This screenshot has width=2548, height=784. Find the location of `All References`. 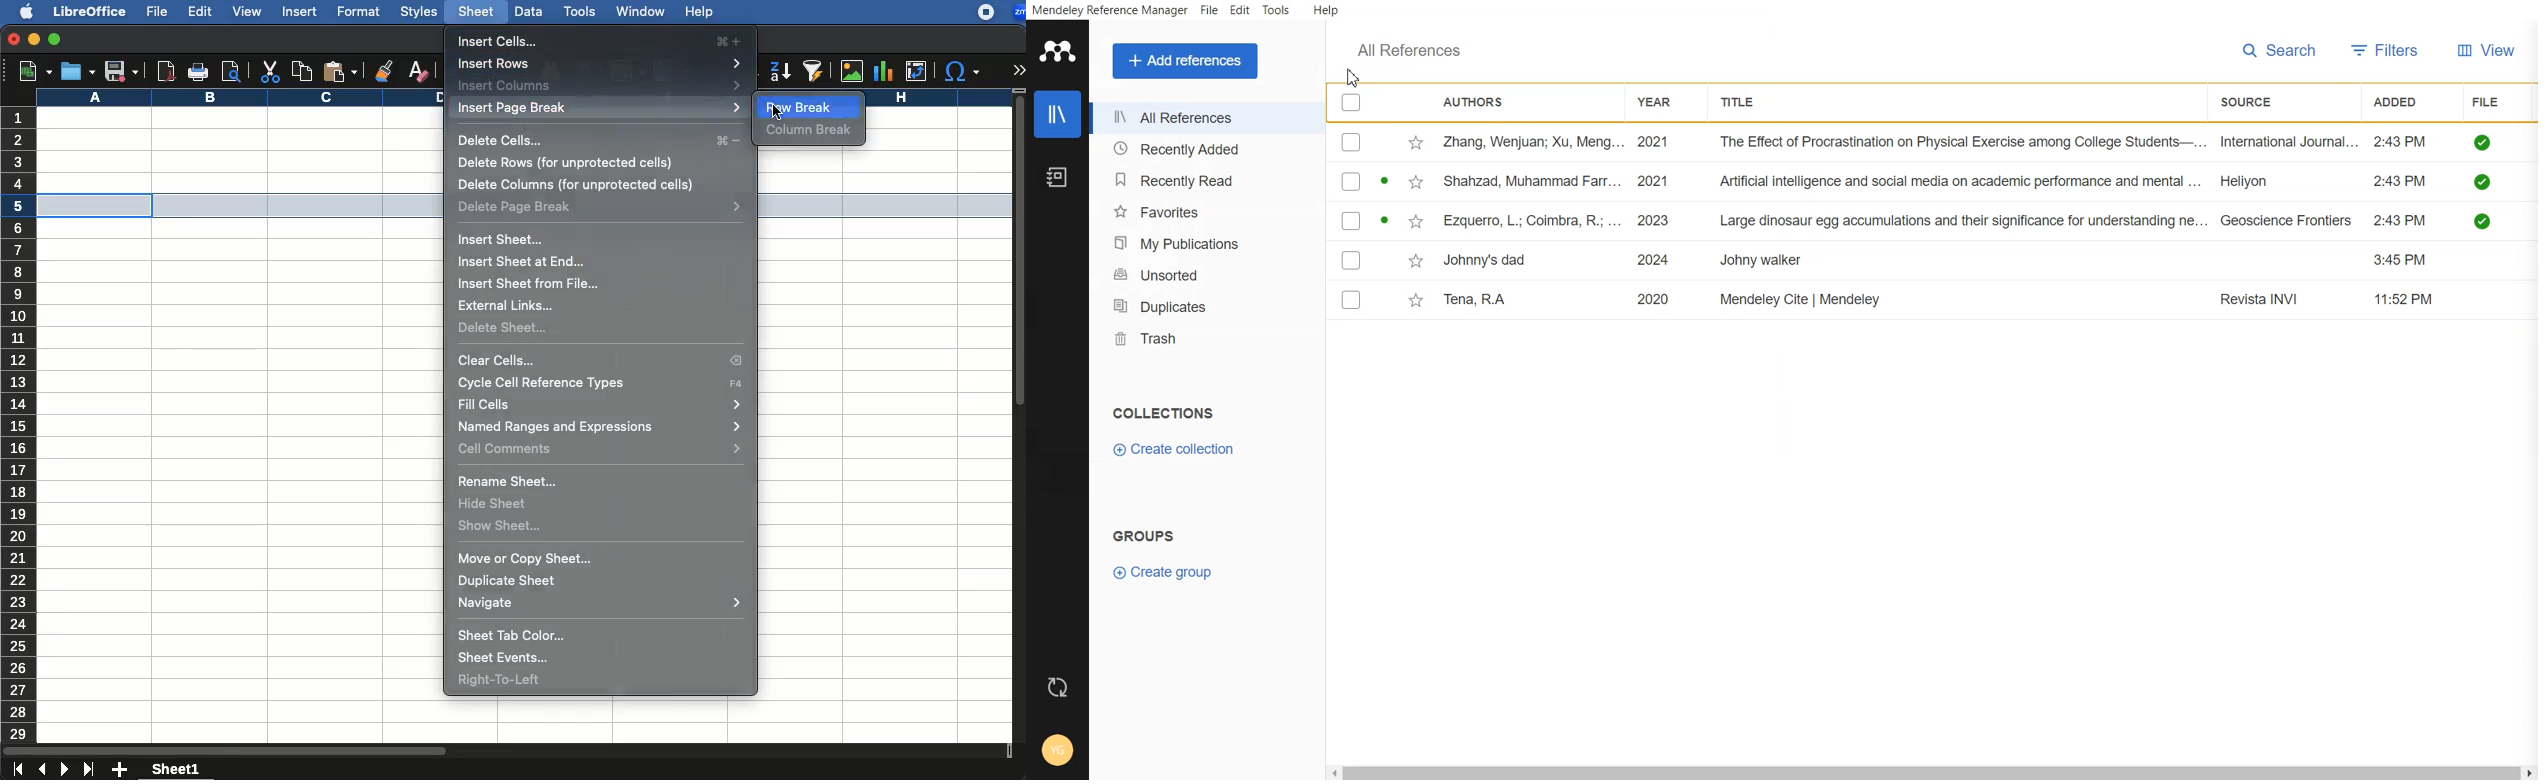

All References is located at coordinates (1199, 118).